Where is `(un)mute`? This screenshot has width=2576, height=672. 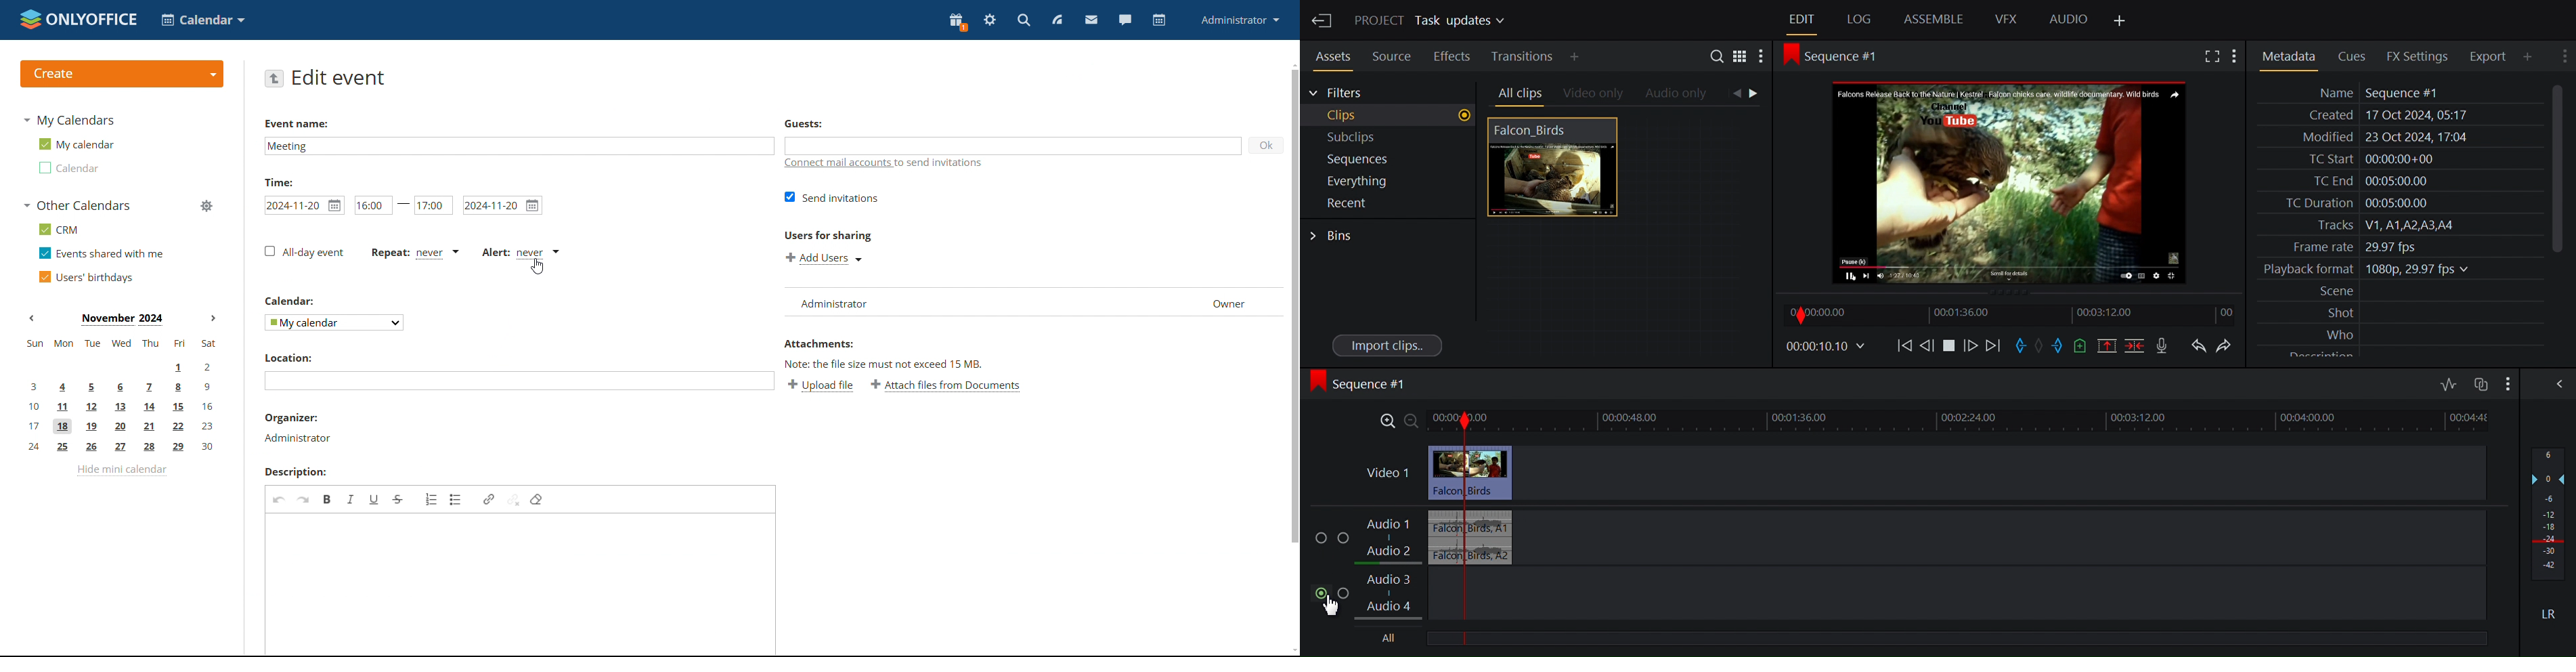 (un)mute is located at coordinates (1322, 539).